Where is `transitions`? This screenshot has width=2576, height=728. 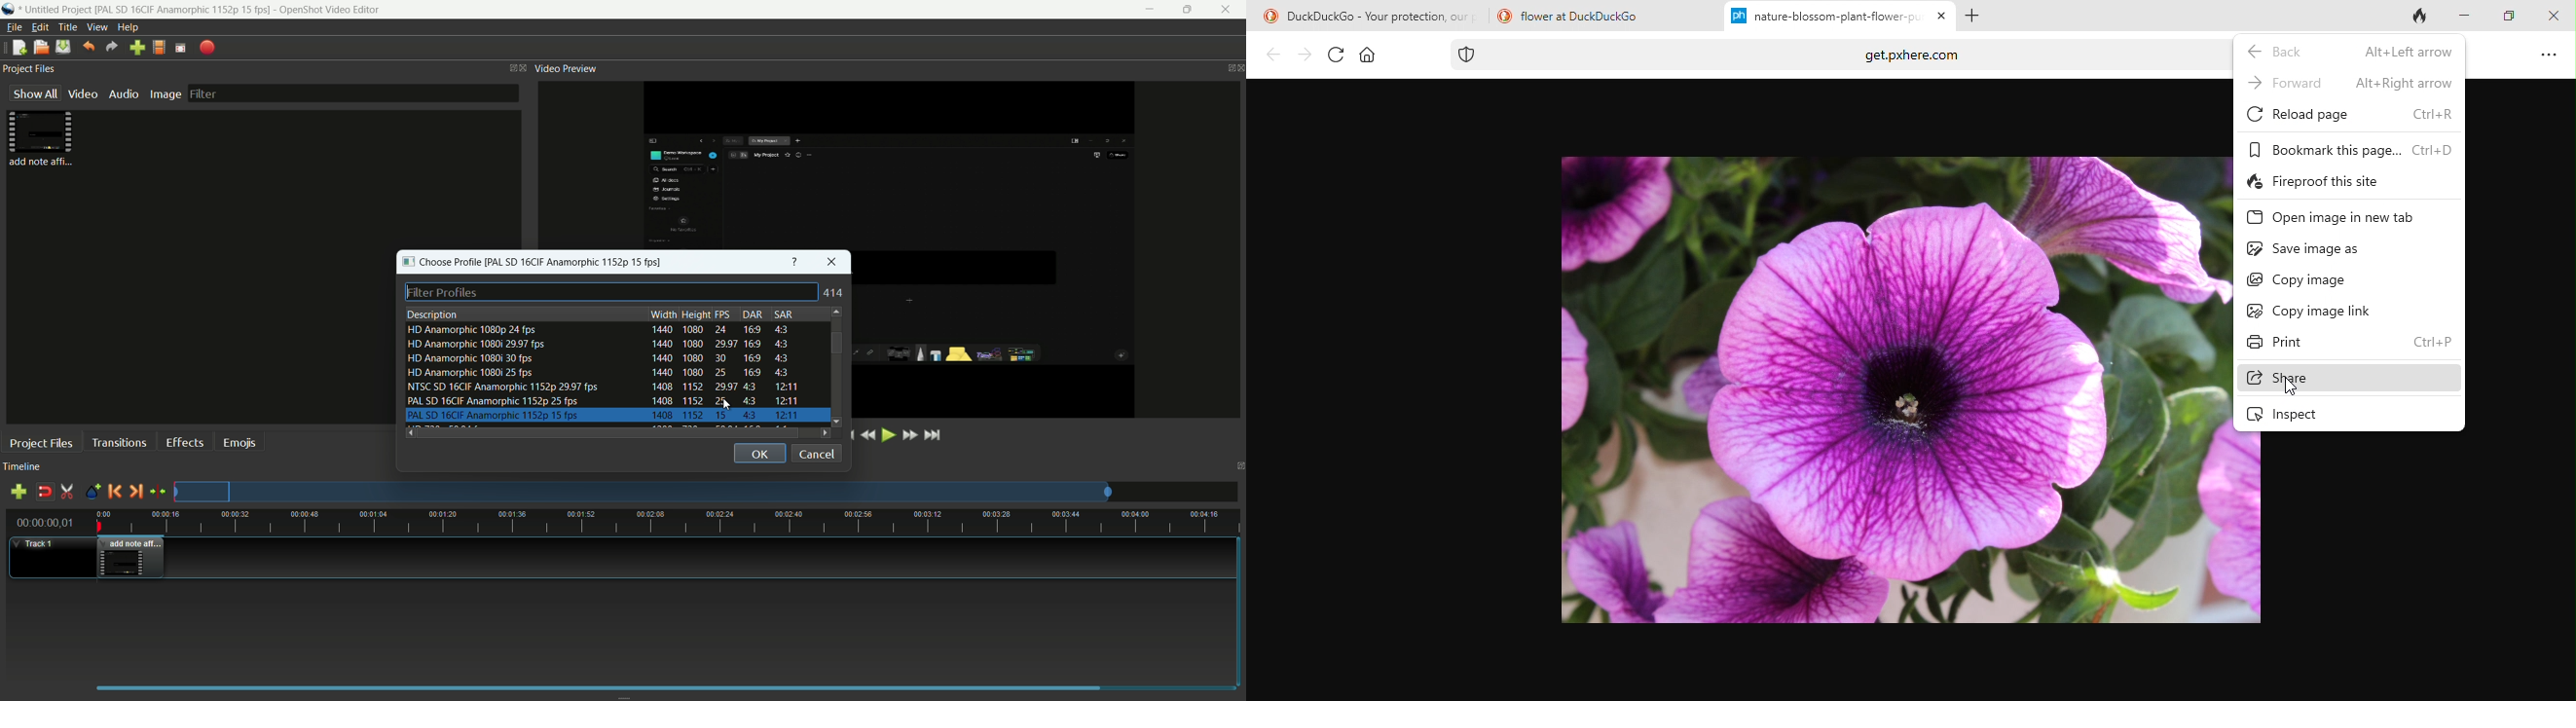 transitions is located at coordinates (119, 442).